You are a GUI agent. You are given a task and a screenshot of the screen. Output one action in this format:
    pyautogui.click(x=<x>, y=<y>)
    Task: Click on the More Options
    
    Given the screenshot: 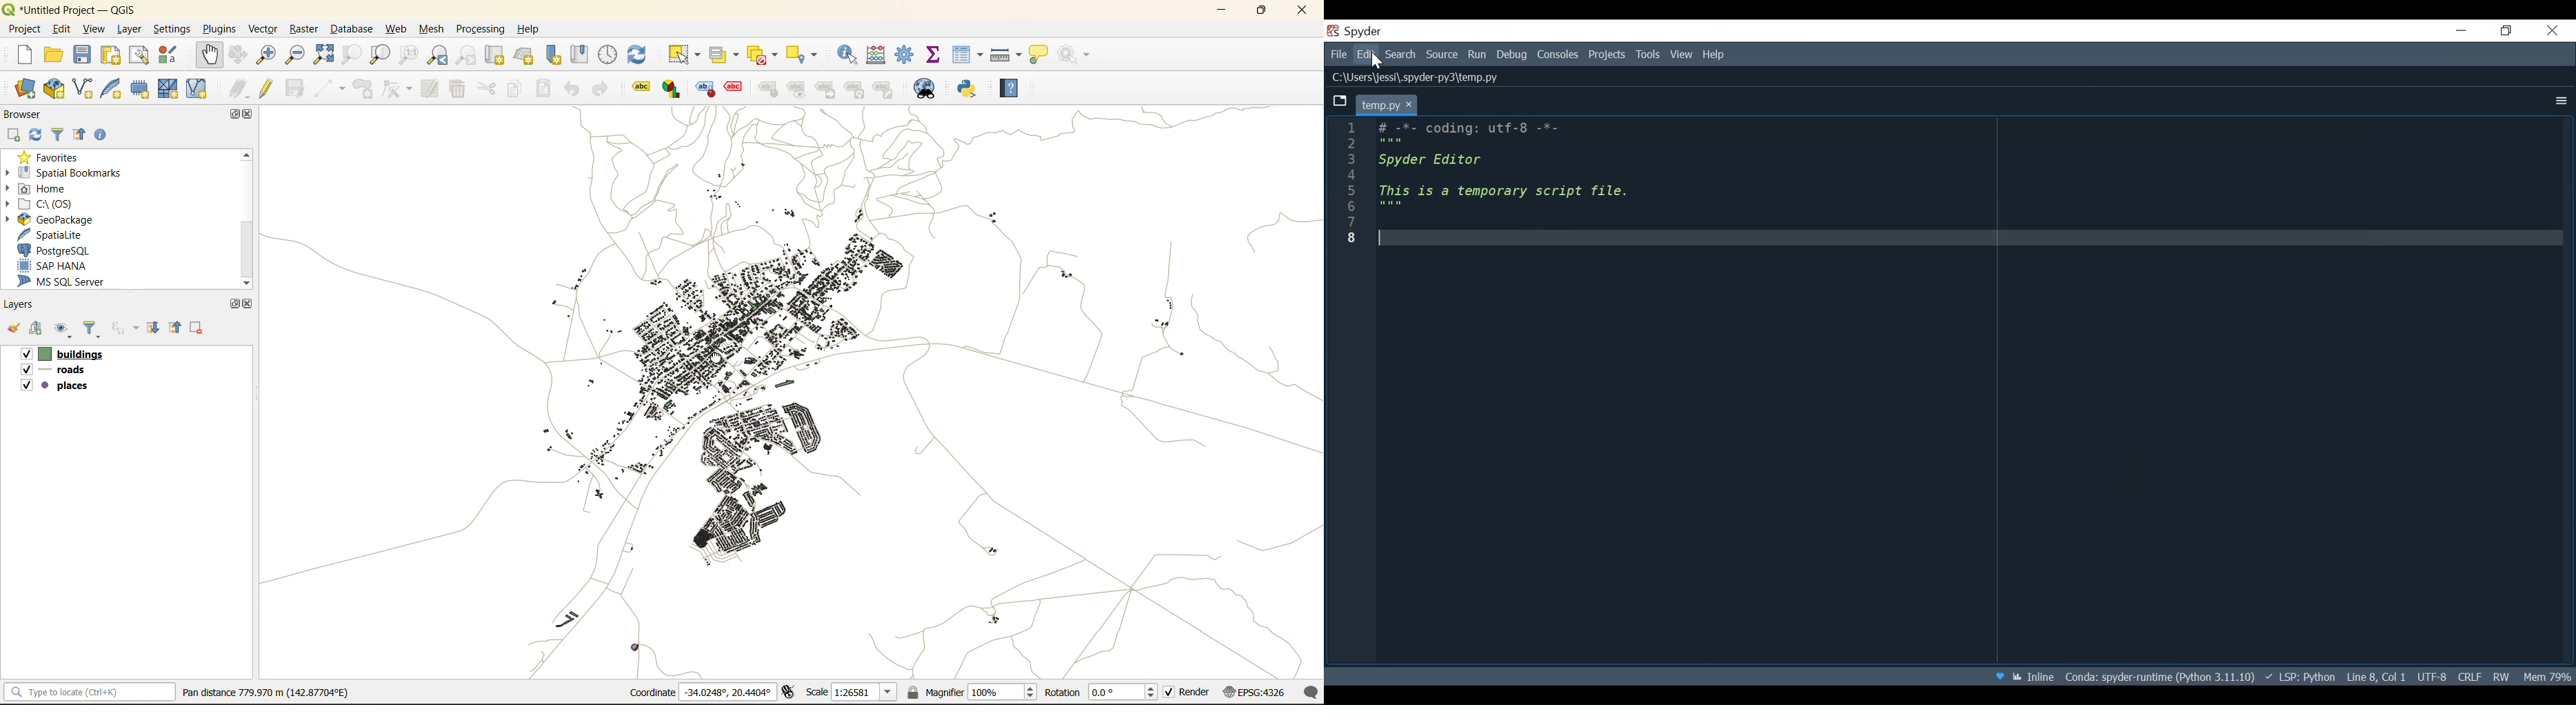 What is the action you would take?
    pyautogui.click(x=2560, y=101)
    